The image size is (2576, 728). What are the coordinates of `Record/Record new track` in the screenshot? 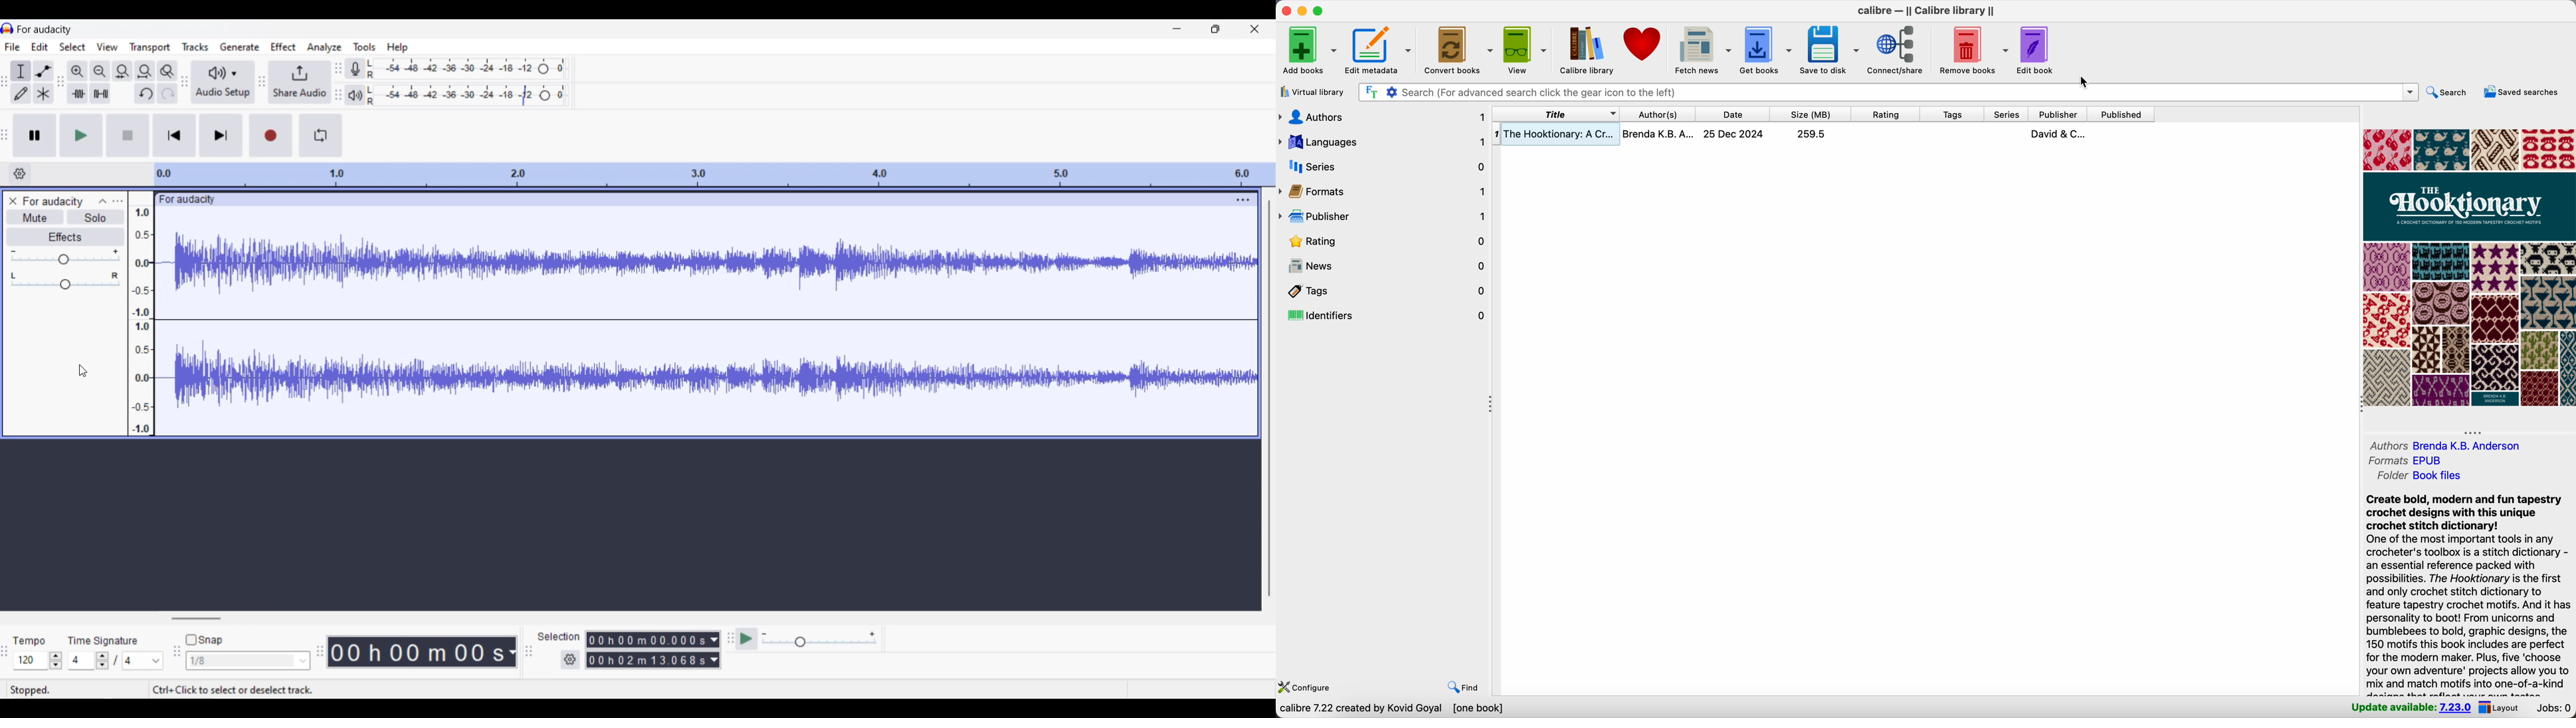 It's located at (270, 136).